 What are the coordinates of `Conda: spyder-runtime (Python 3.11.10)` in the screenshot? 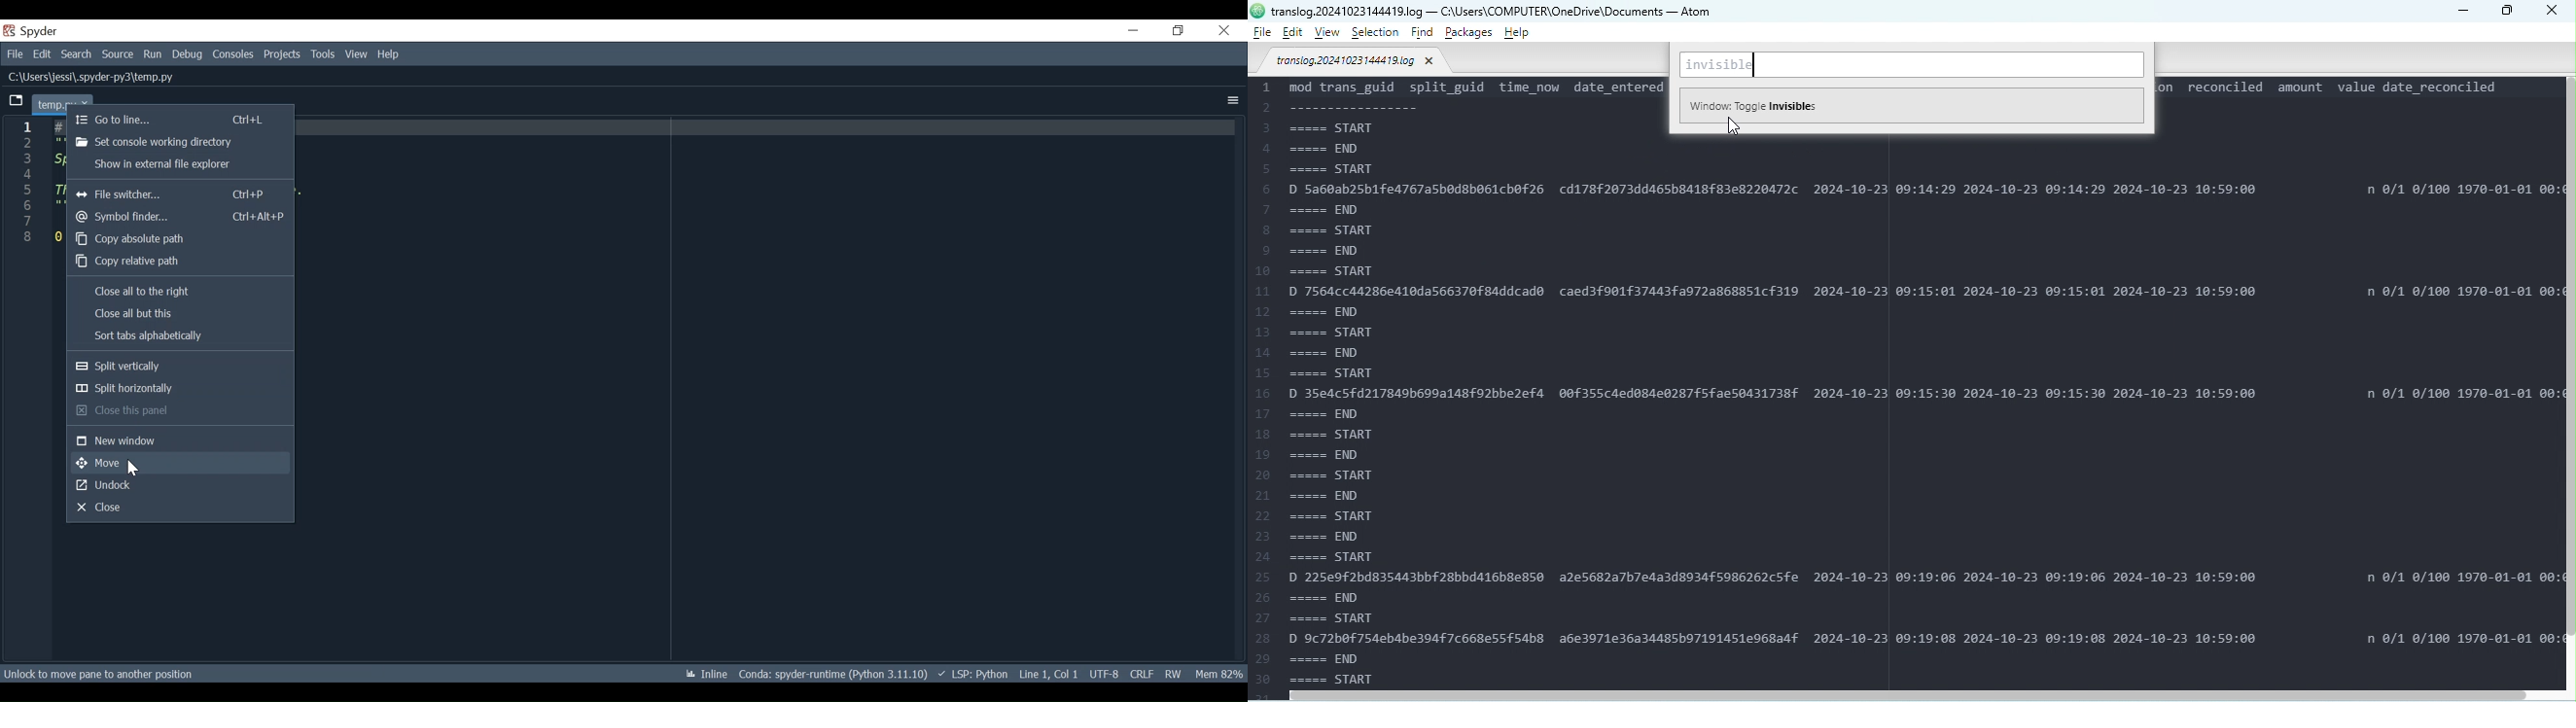 It's located at (835, 676).